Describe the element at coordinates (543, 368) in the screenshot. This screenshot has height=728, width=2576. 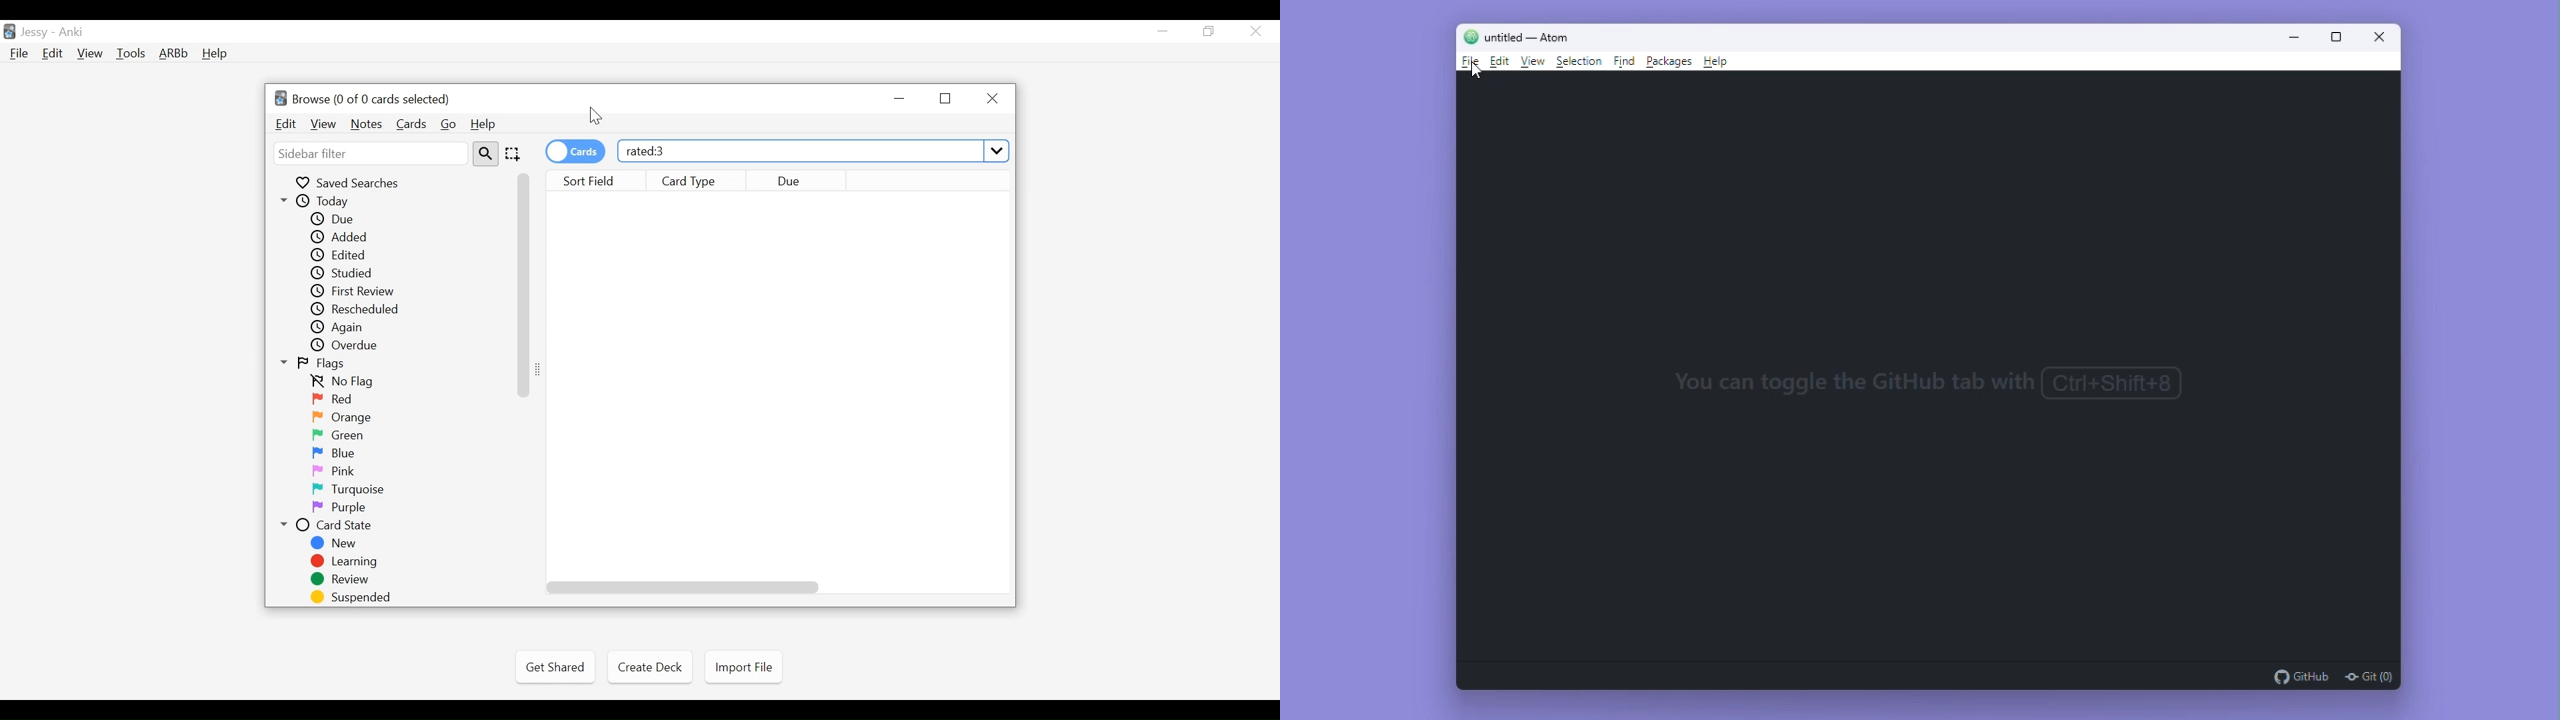
I see `Resize` at that location.